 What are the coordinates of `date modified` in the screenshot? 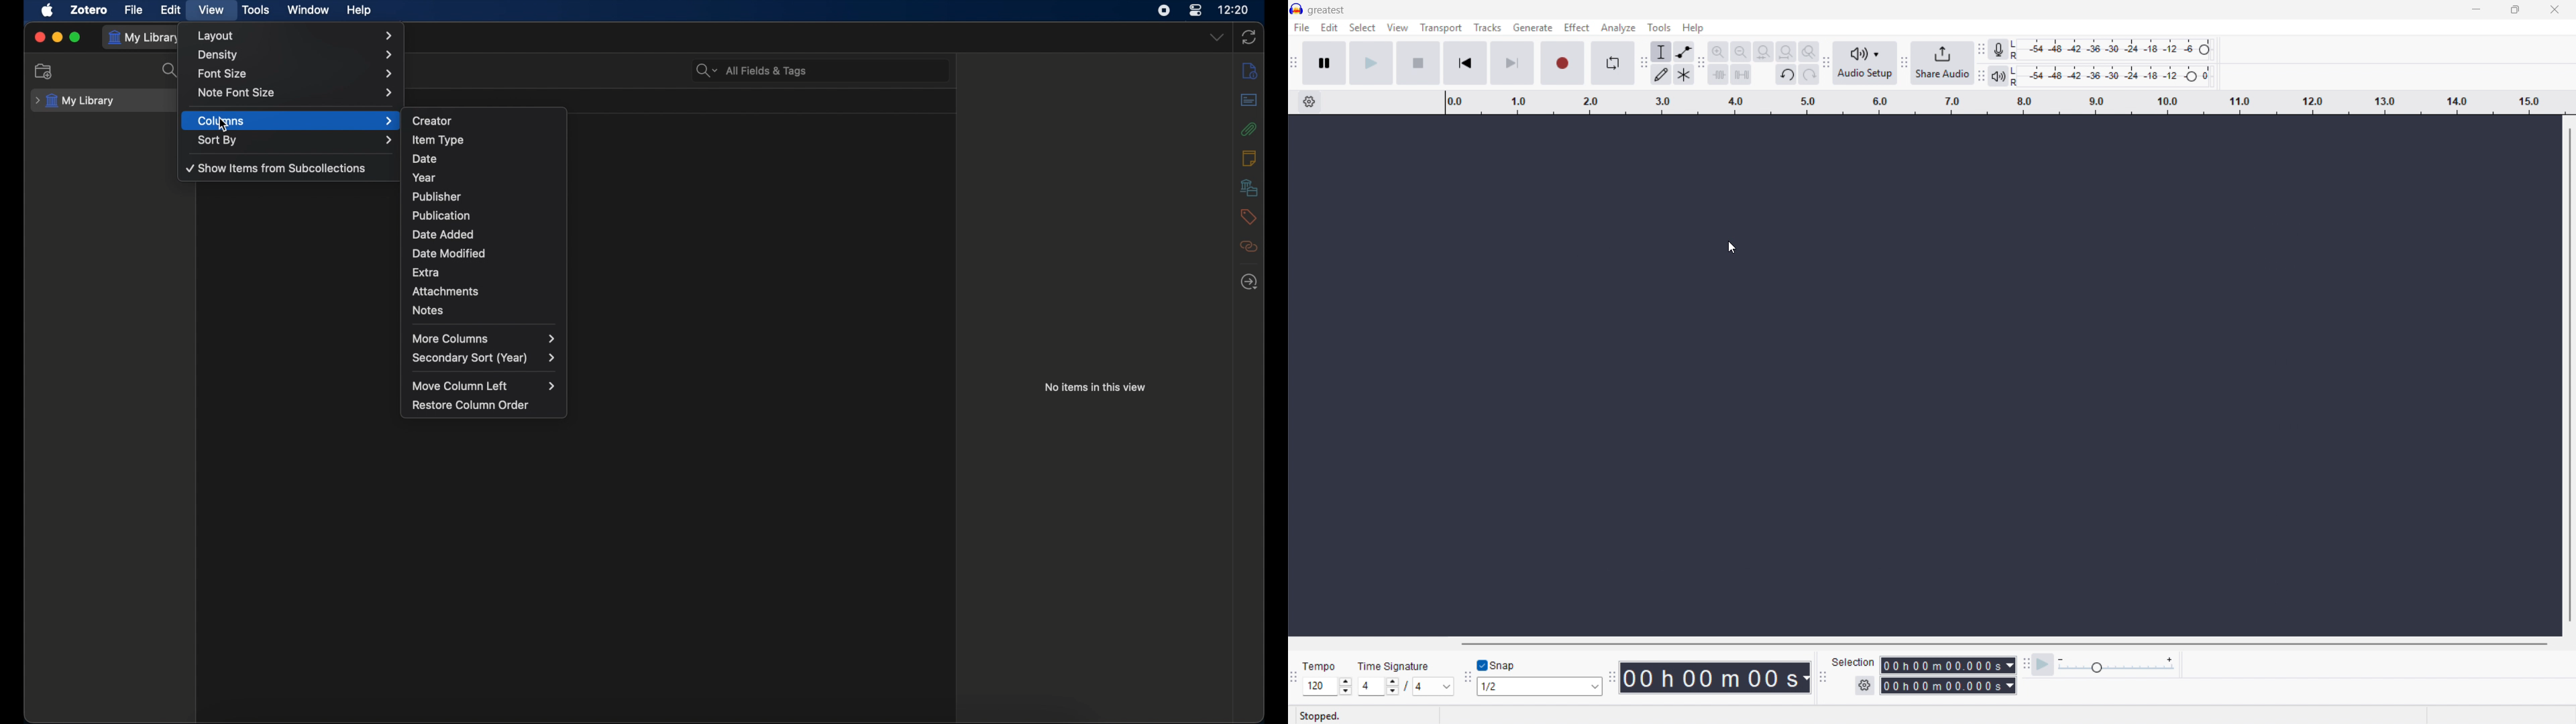 It's located at (450, 254).